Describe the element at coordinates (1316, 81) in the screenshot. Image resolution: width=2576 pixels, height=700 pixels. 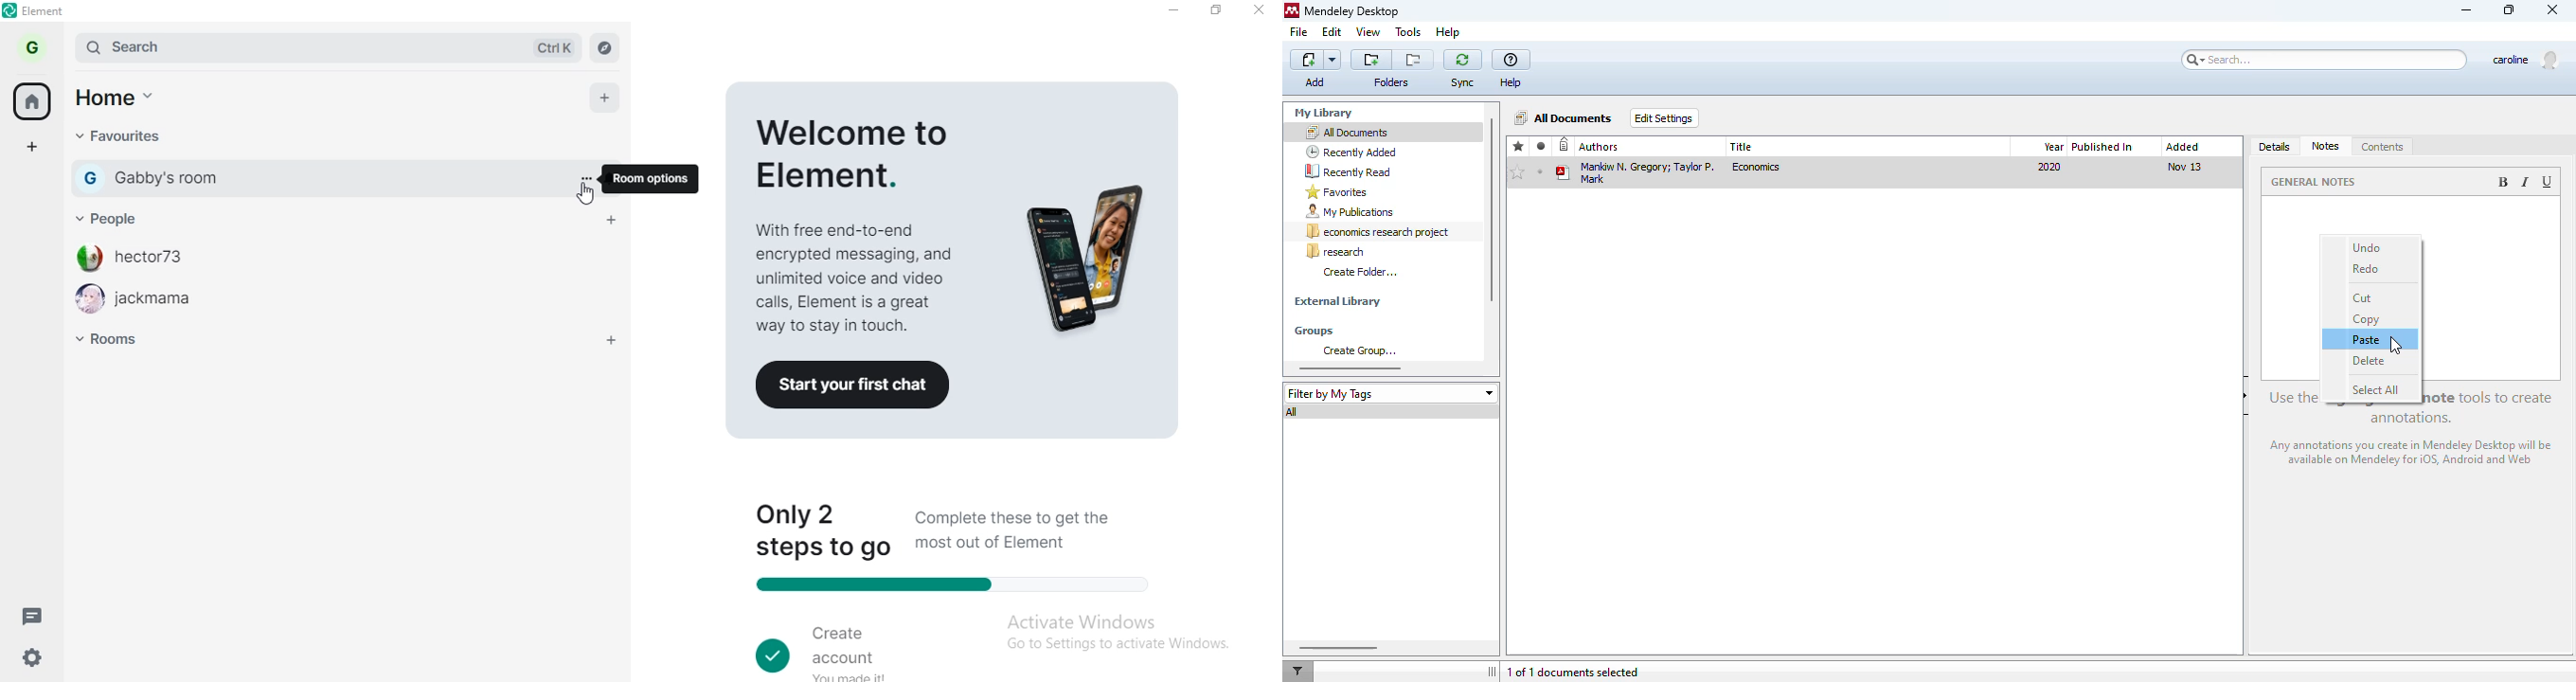
I see `Add` at that location.